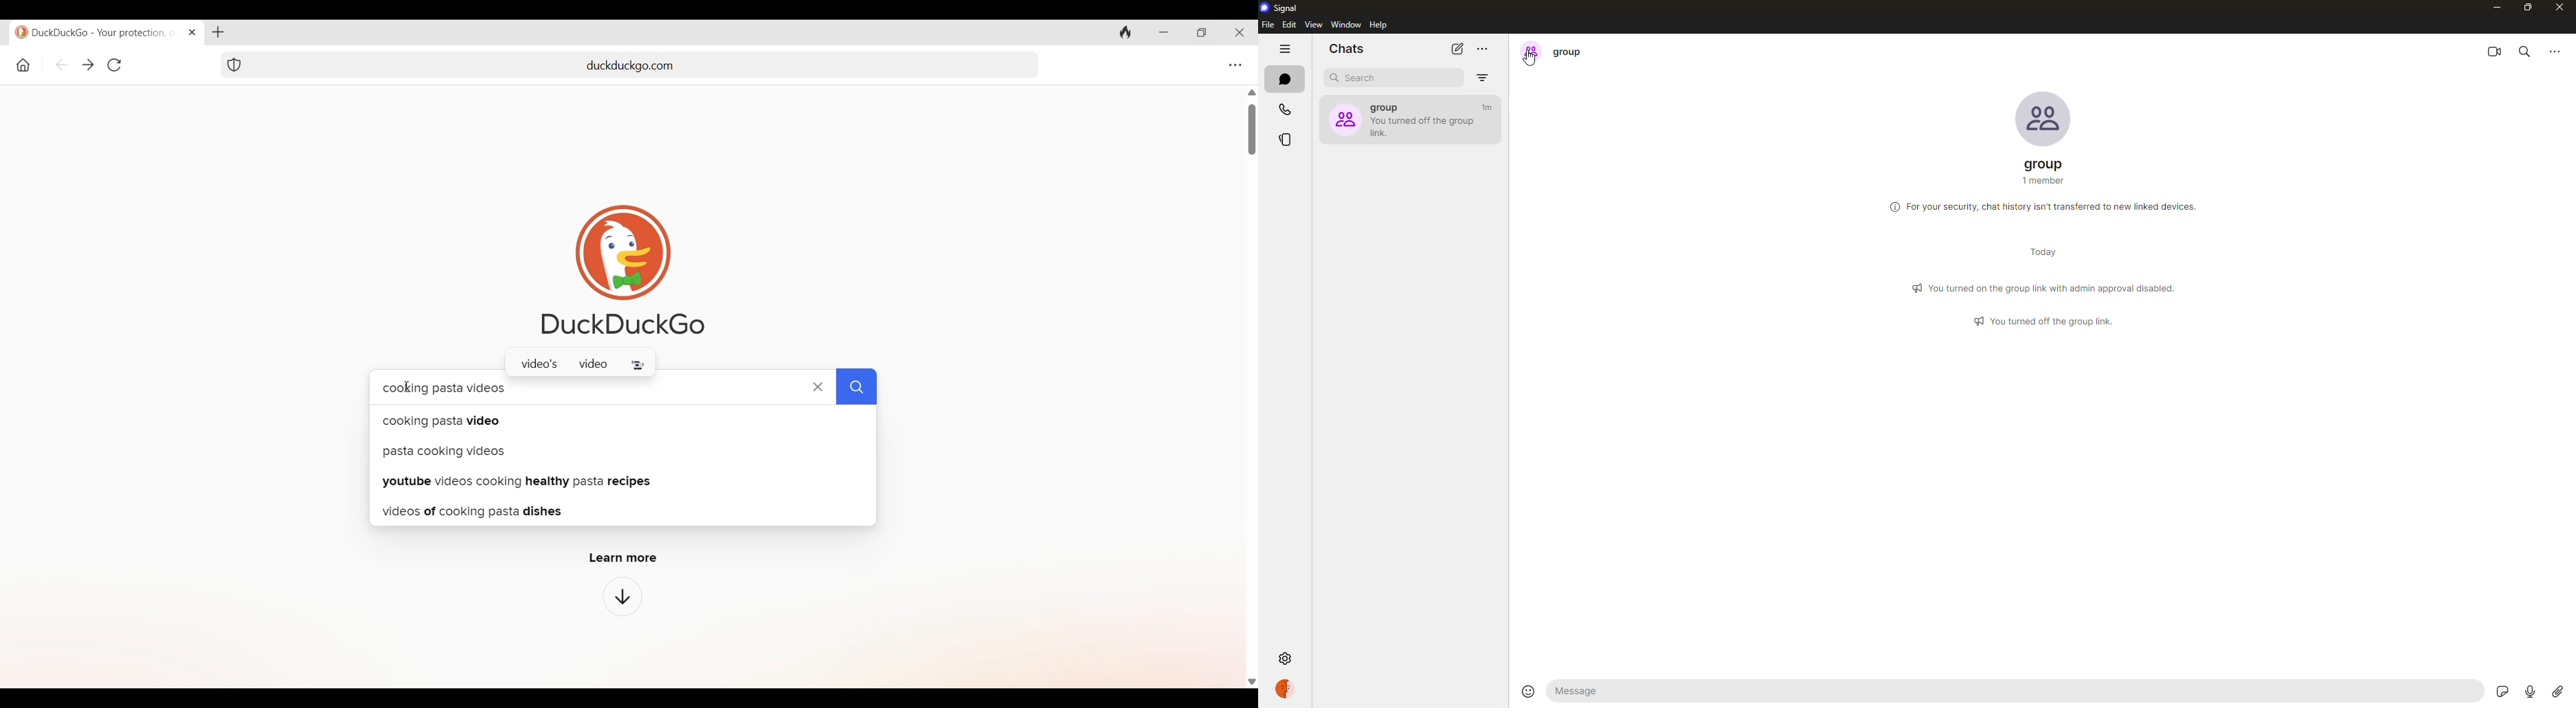 This screenshot has width=2576, height=728. What do you see at coordinates (580, 364) in the screenshot?
I see `Word suggestions for query` at bounding box center [580, 364].